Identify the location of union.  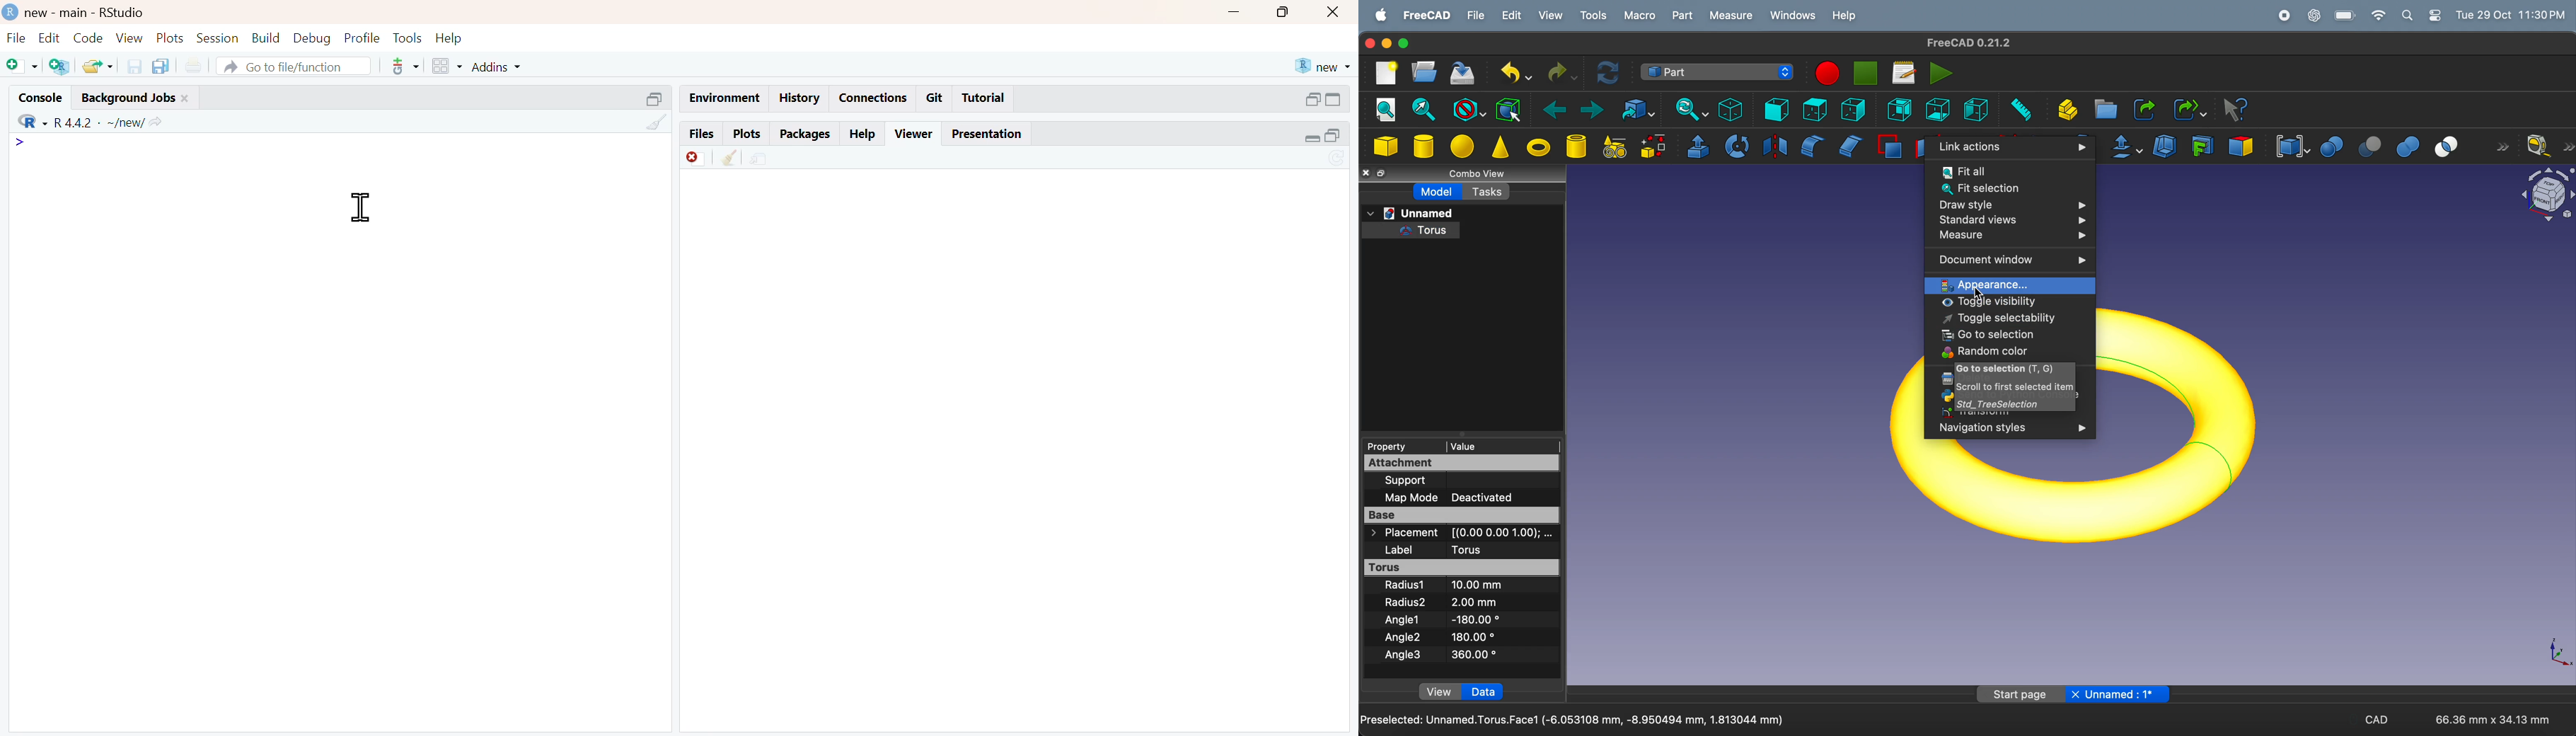
(2406, 145).